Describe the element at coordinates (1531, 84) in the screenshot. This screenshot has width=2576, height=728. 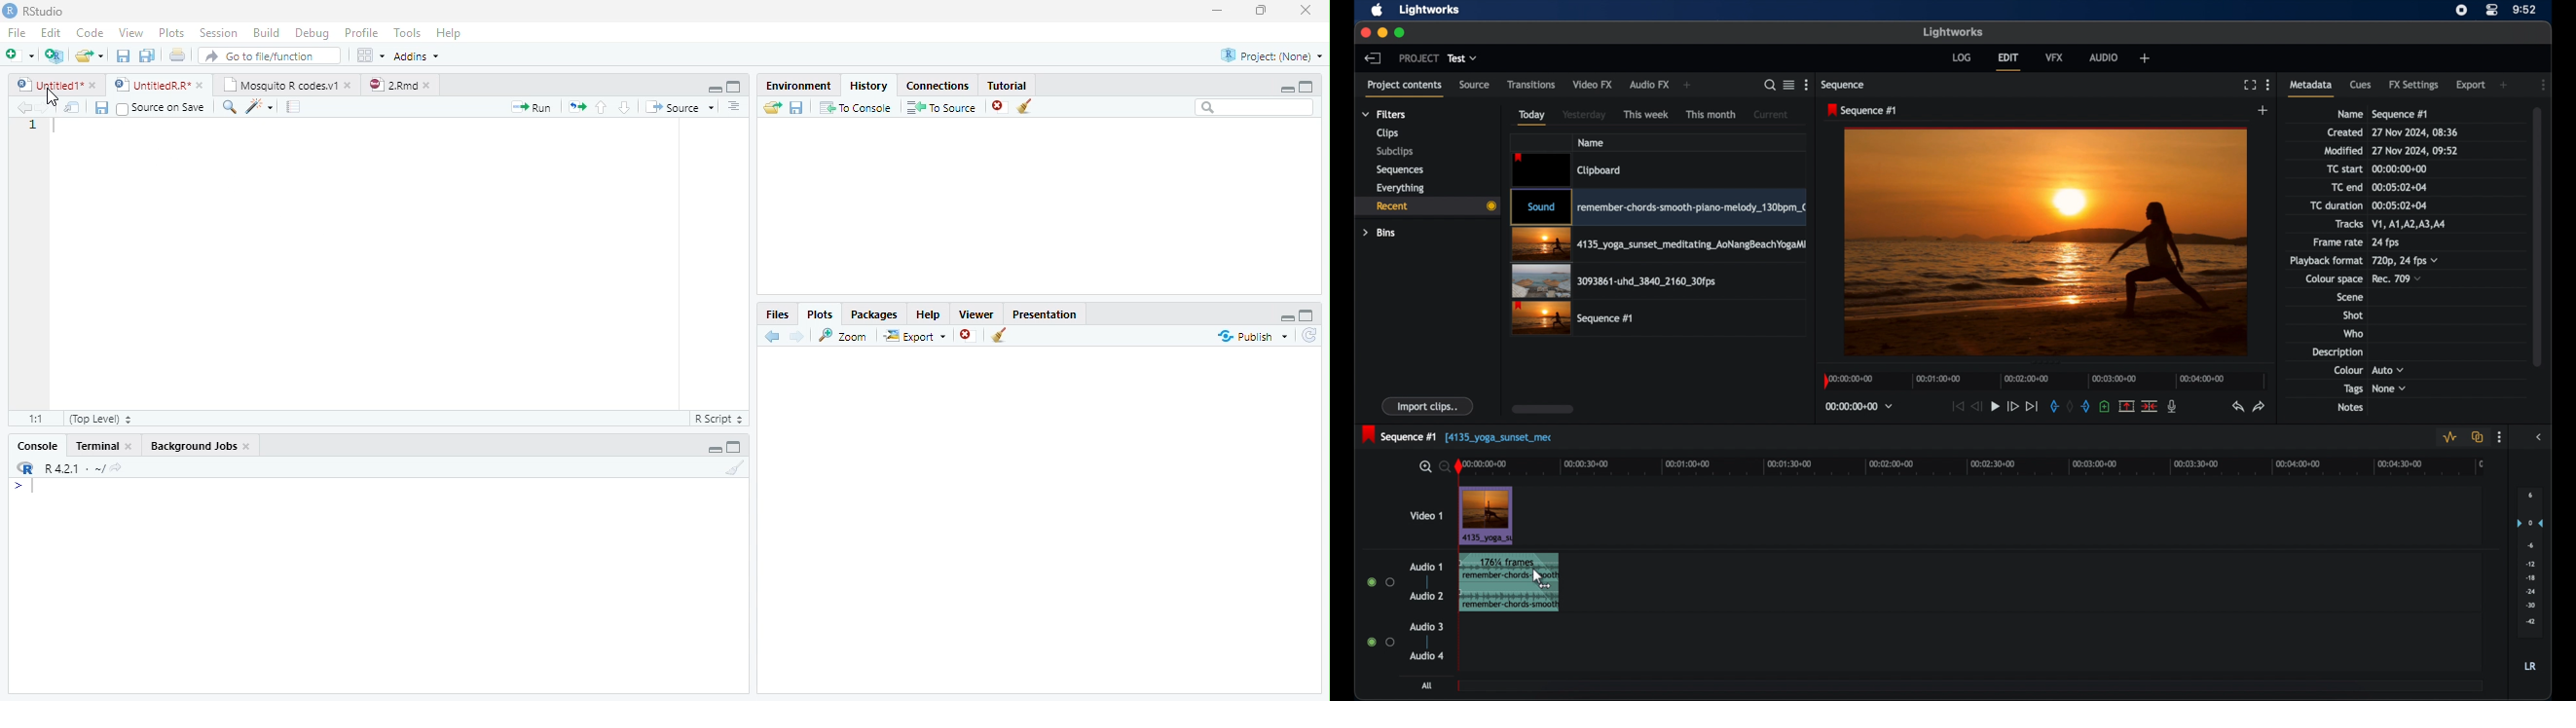
I see `transitions` at that location.